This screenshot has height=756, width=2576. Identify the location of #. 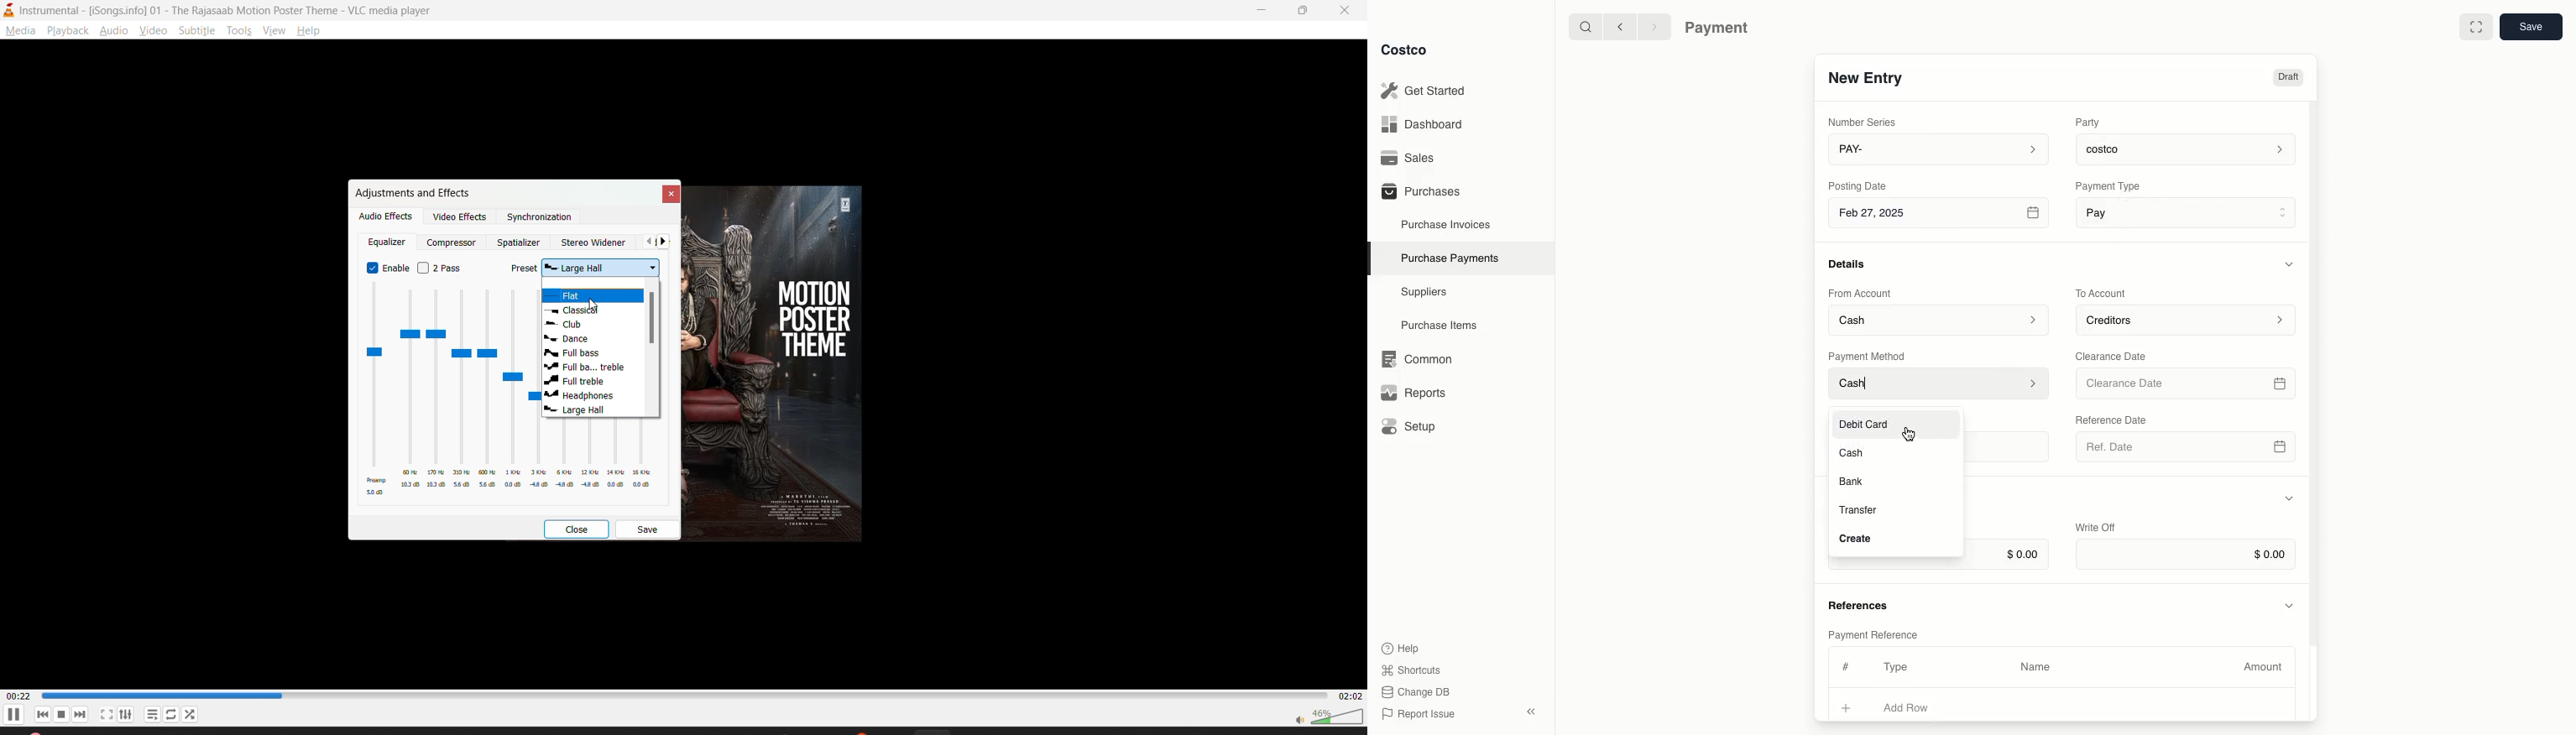
(1843, 665).